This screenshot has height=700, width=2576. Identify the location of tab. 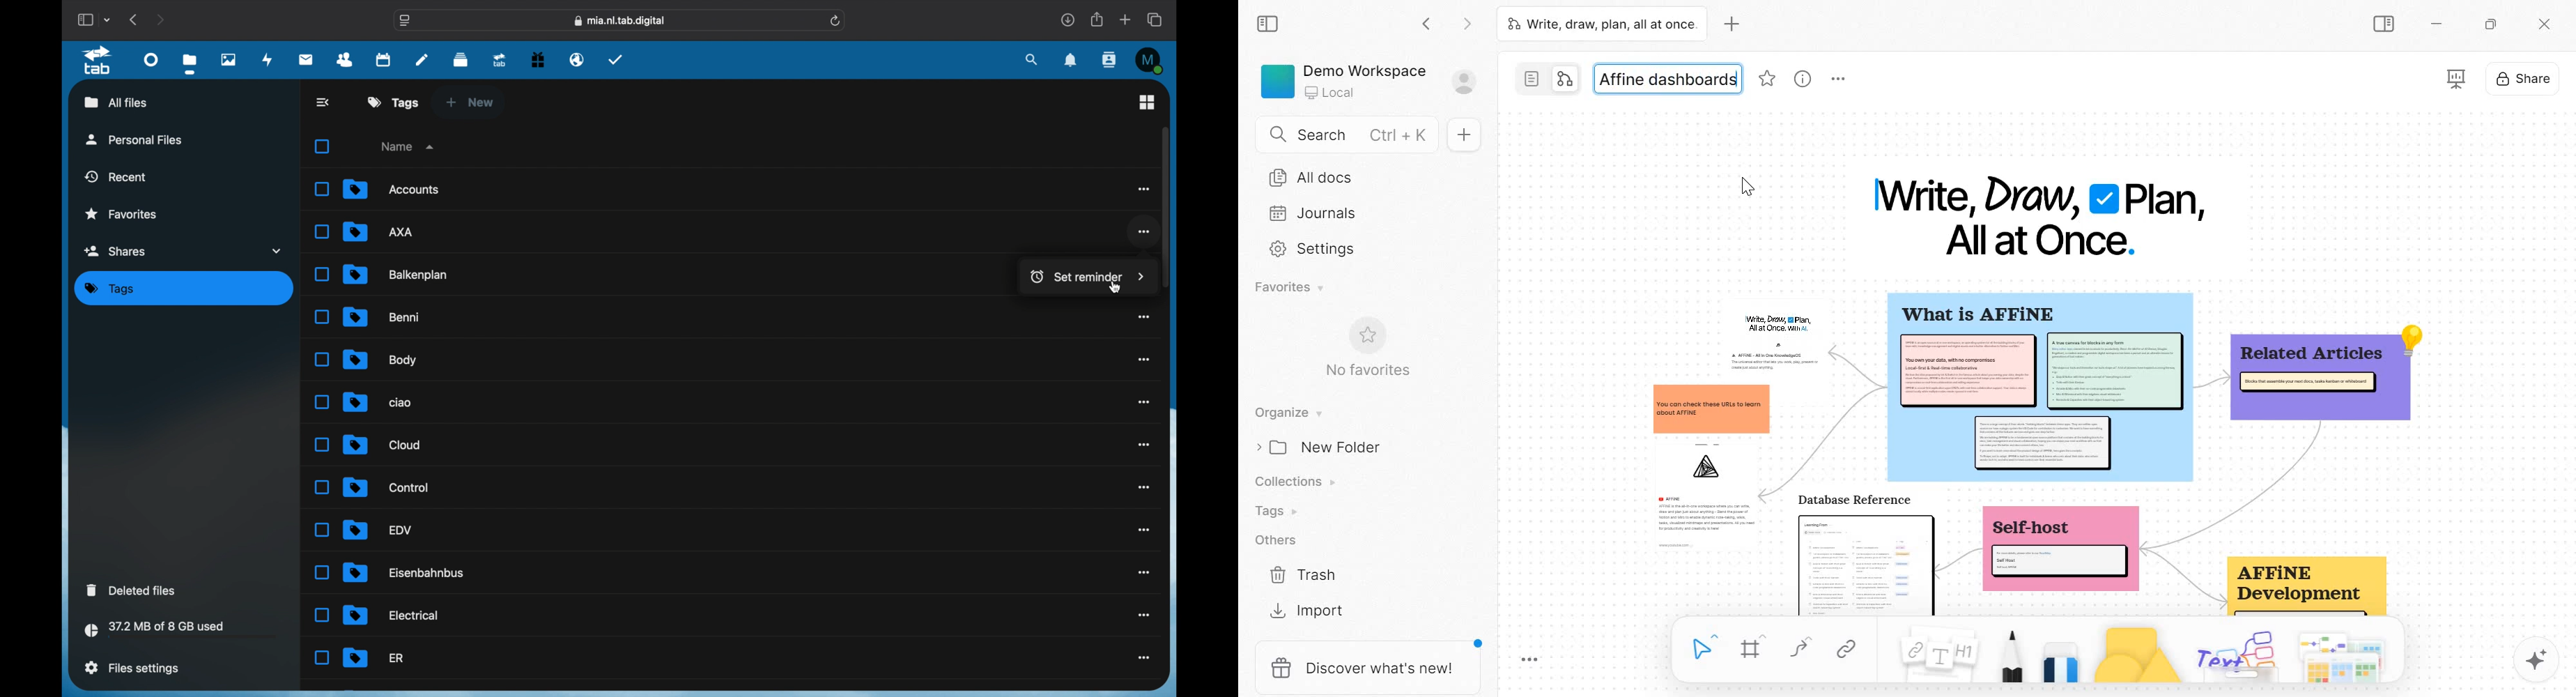
(99, 61).